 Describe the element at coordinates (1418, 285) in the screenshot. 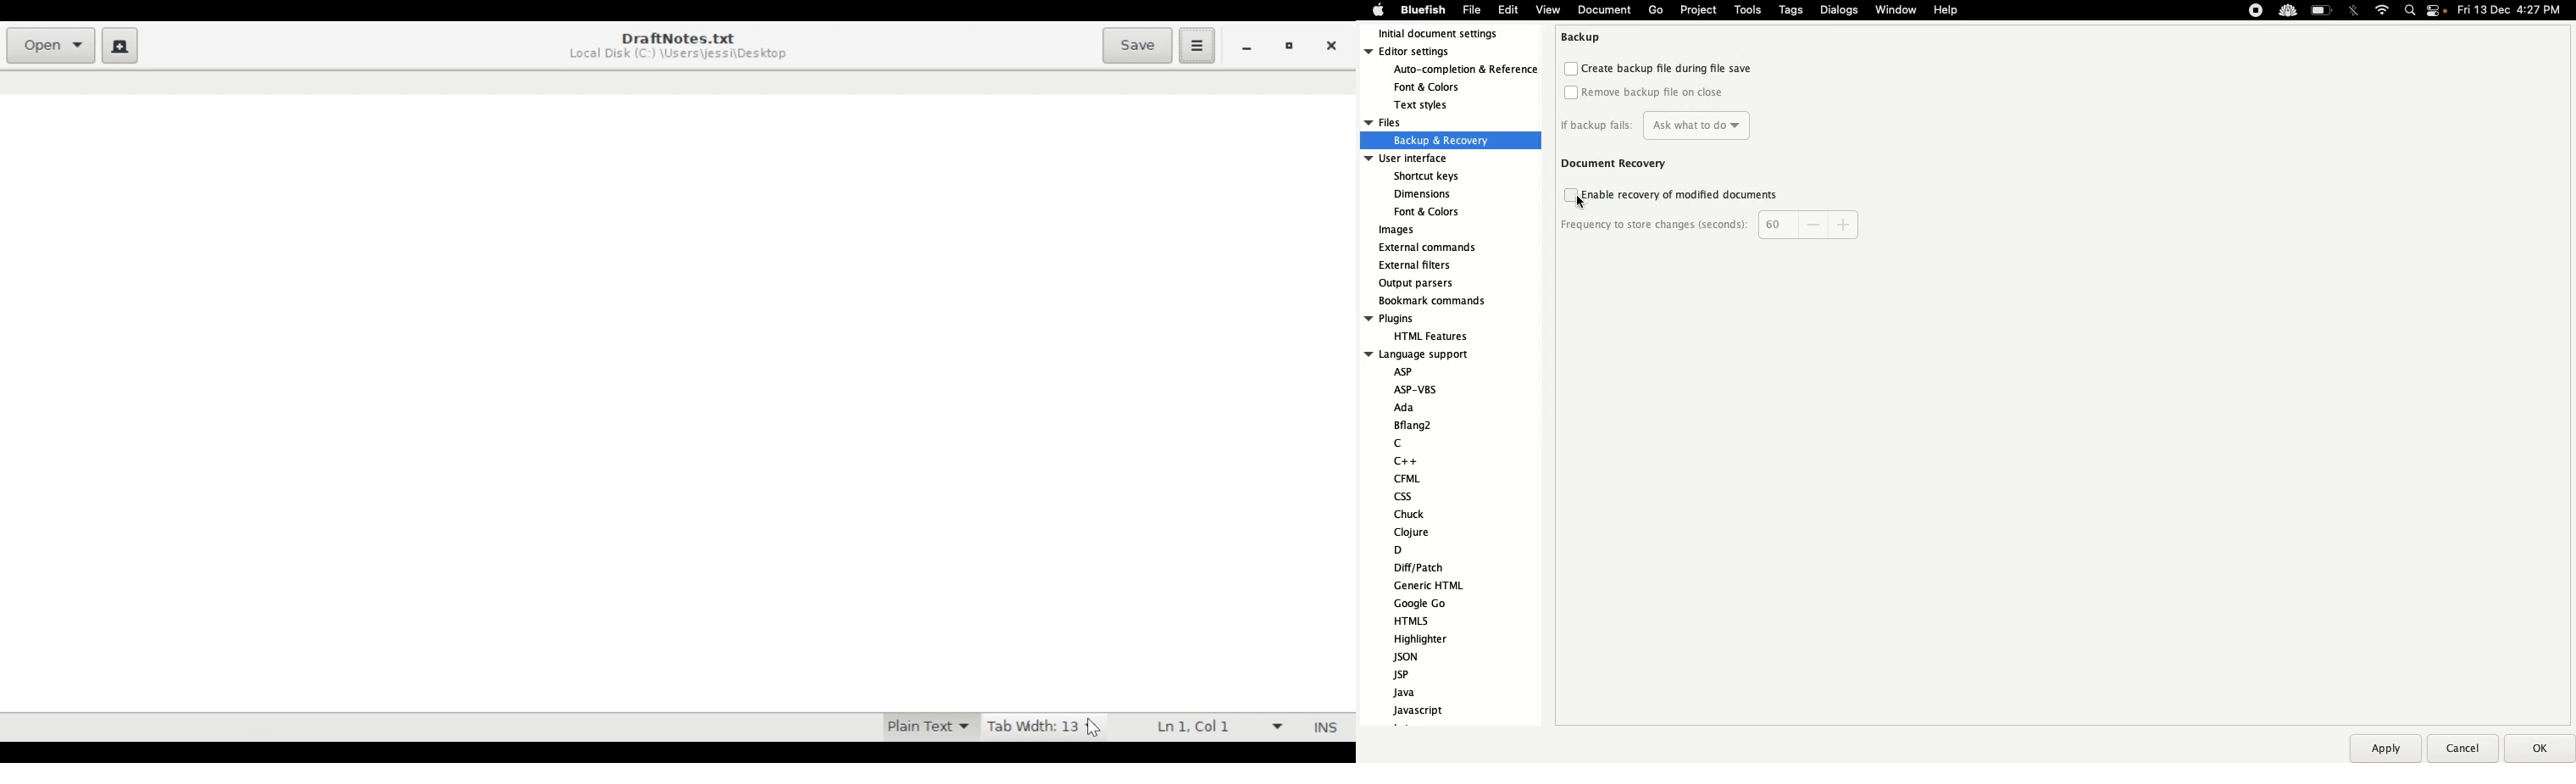

I see `Output parsers` at that location.